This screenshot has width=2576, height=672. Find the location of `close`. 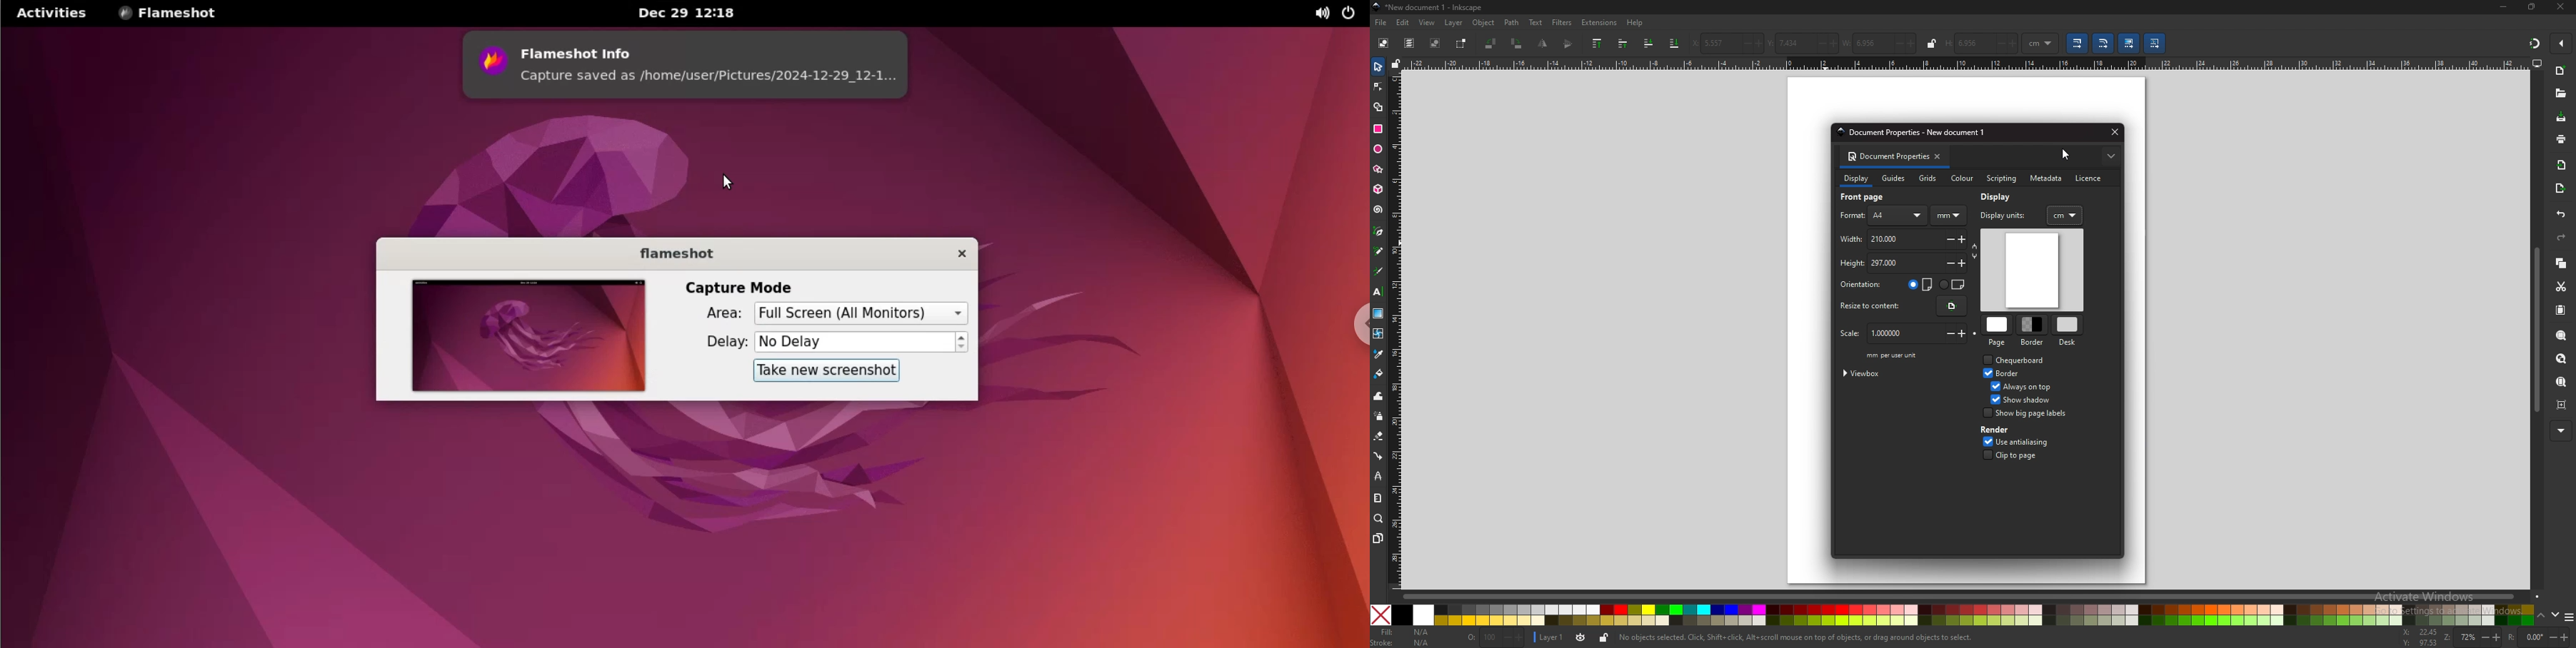

close is located at coordinates (2112, 132).